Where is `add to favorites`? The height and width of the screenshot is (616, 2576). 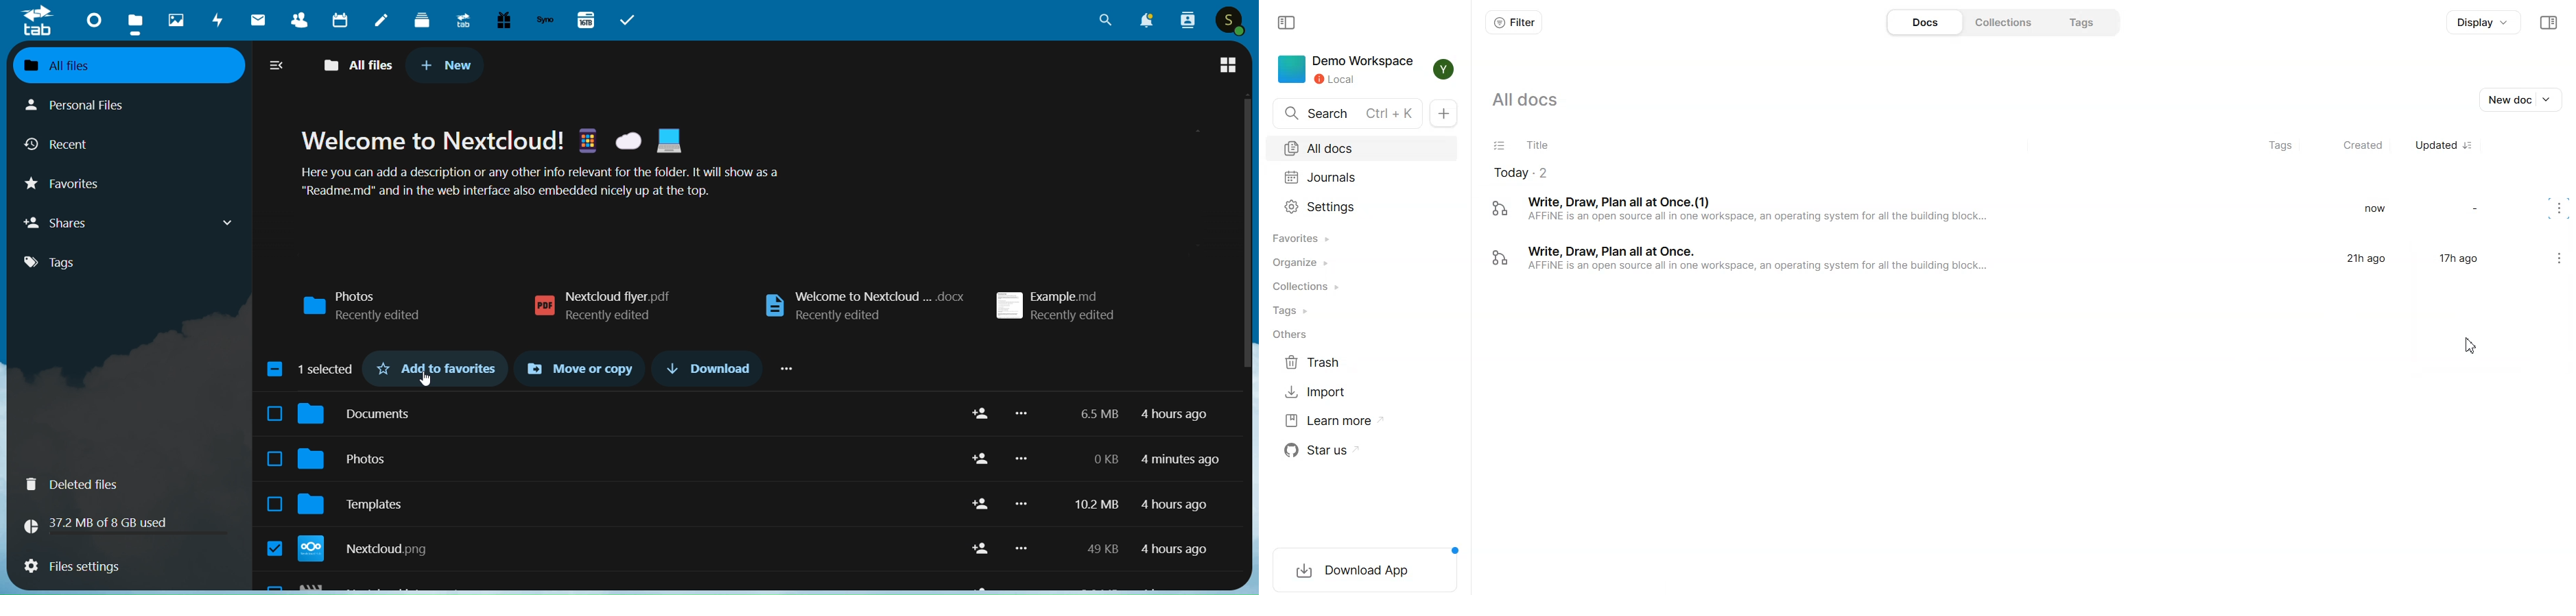
add to favorites is located at coordinates (438, 366).